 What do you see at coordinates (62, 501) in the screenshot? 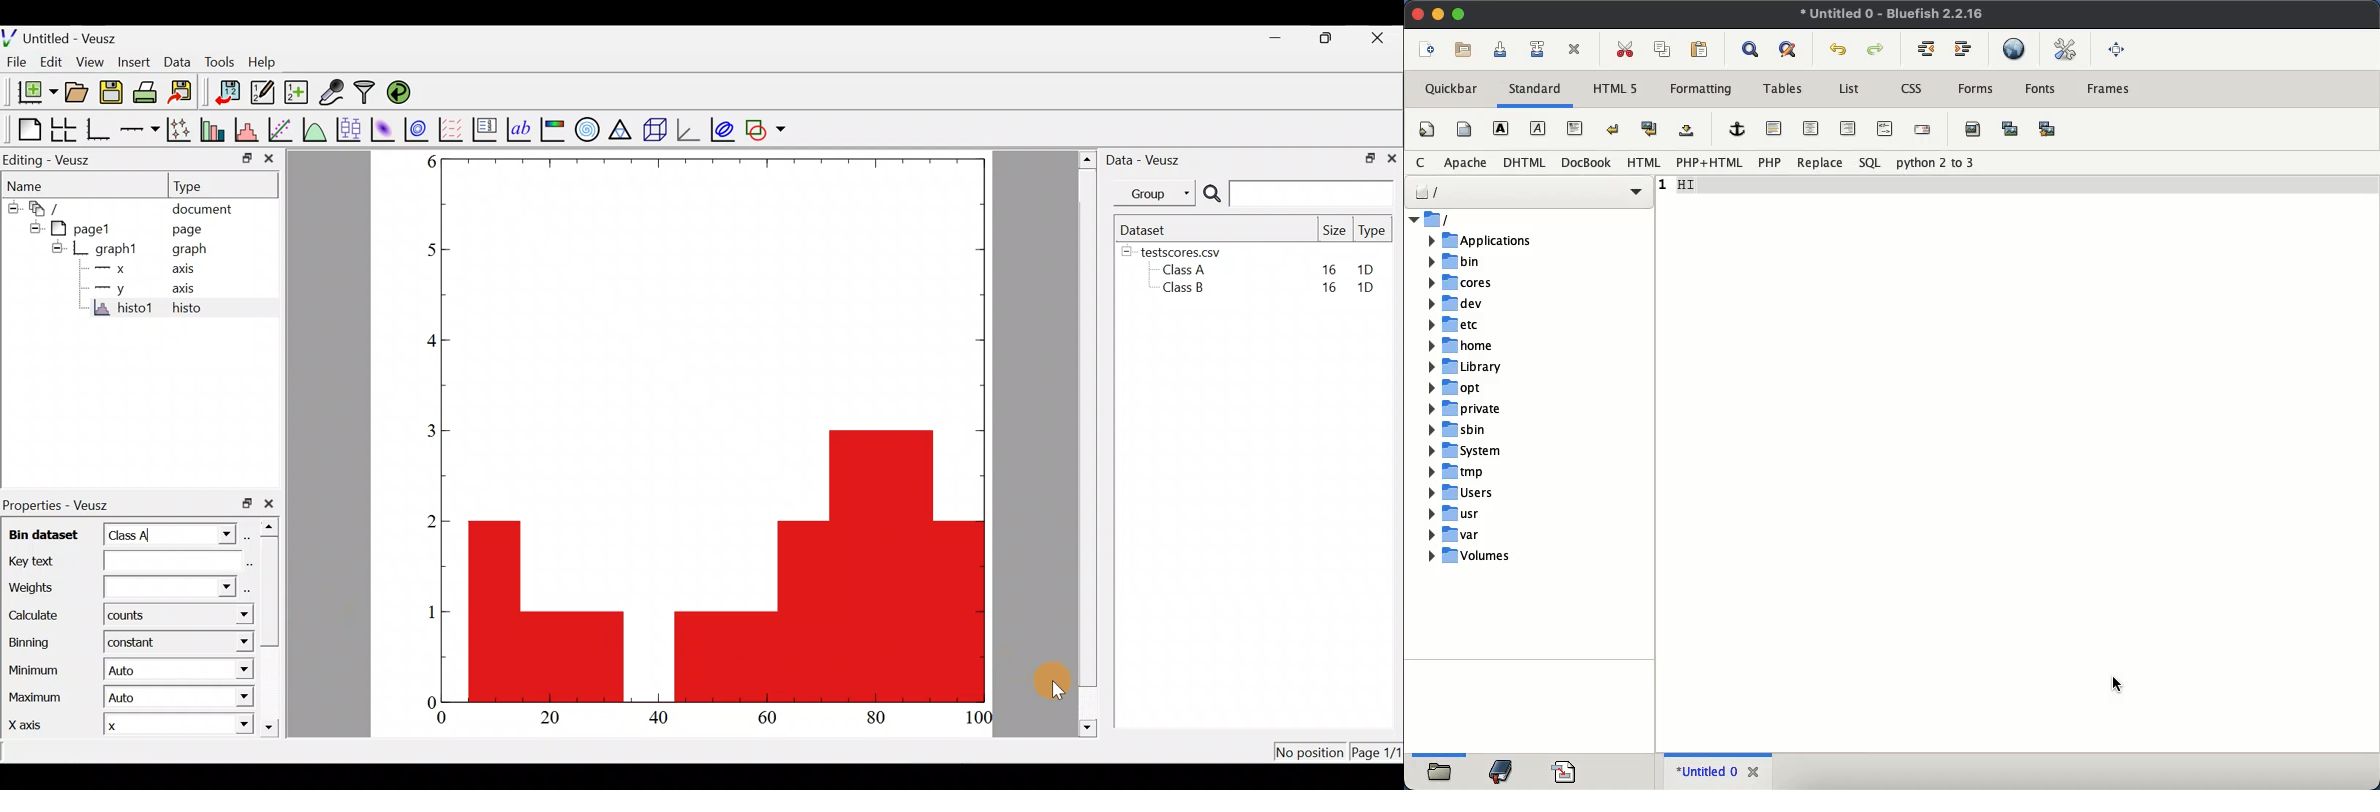
I see `Properties - Veusz` at bounding box center [62, 501].